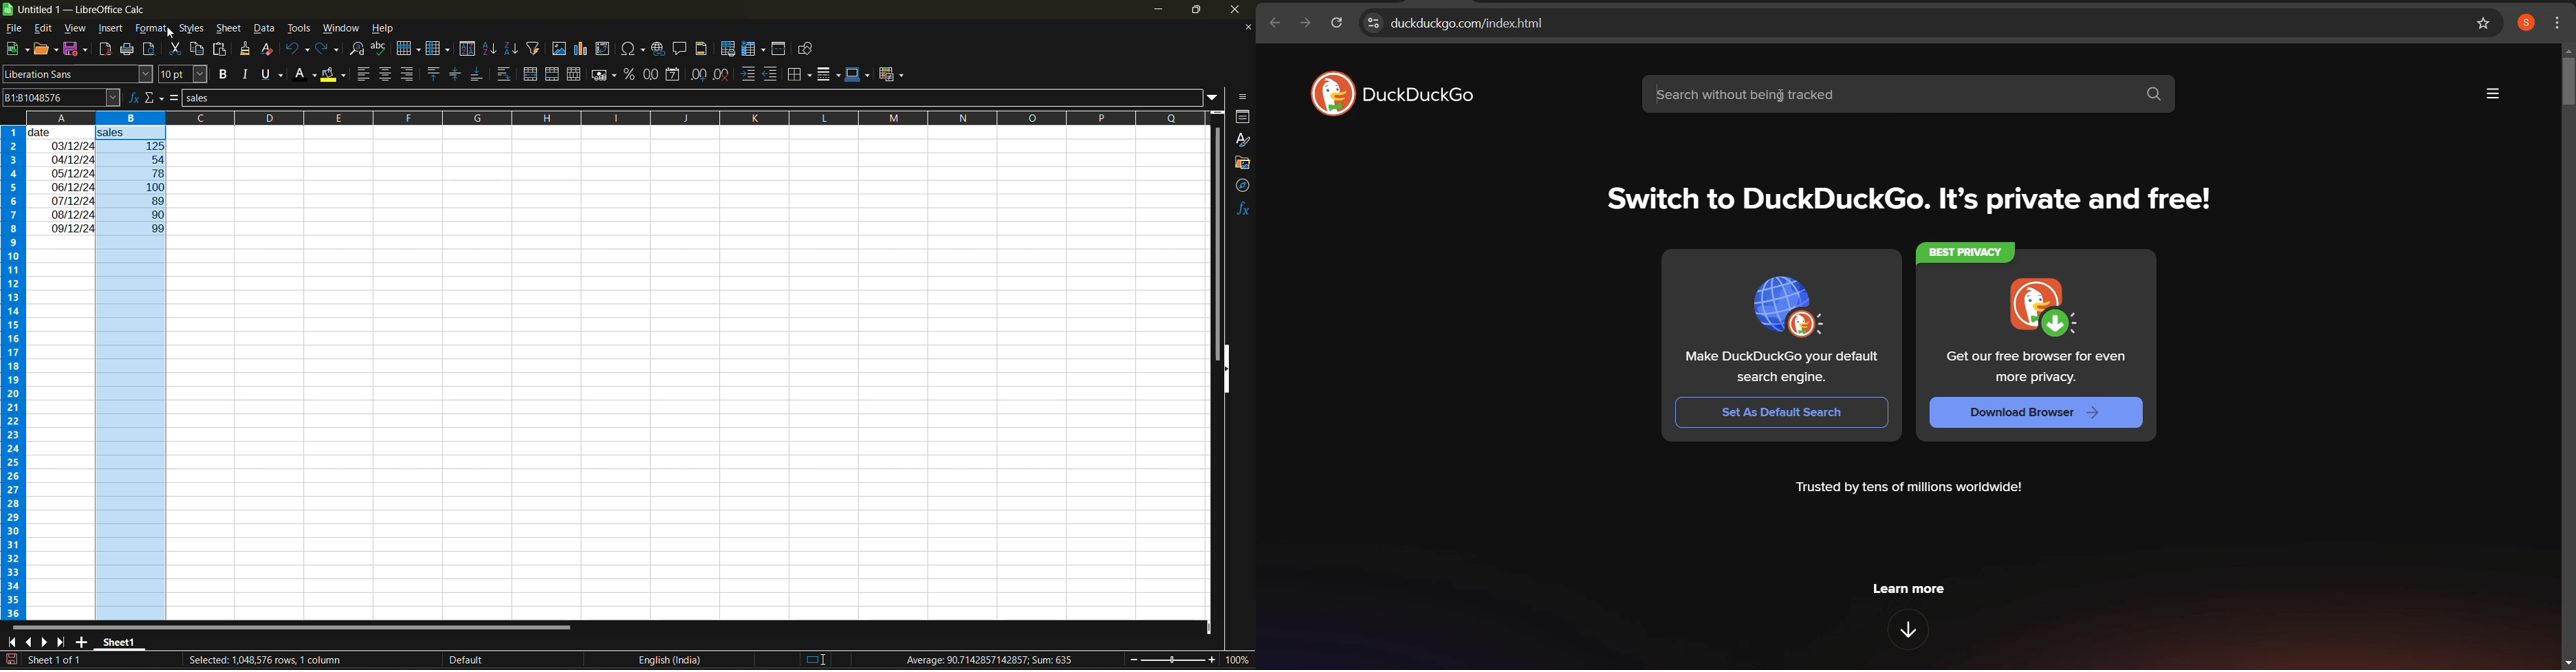 The height and width of the screenshot is (672, 2576). Describe the element at coordinates (697, 75) in the screenshot. I see `add decimal place` at that location.